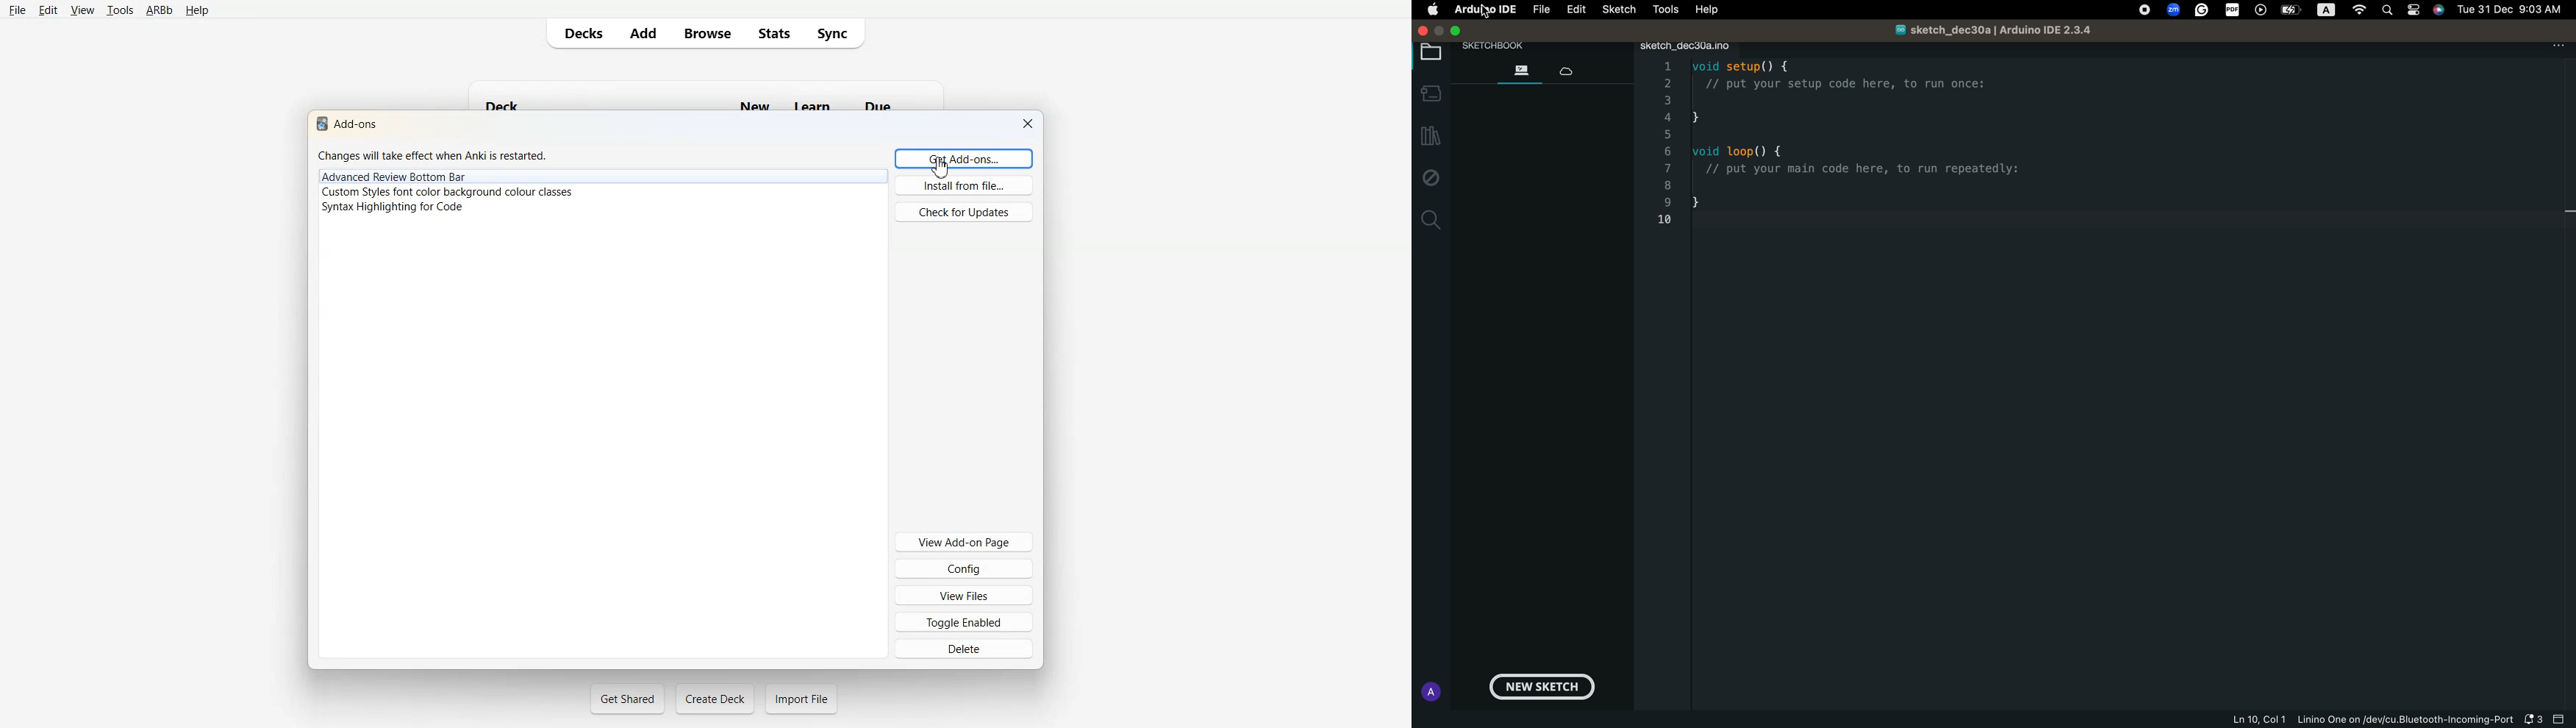  I want to click on Deck New Learn Due, so click(700, 106).